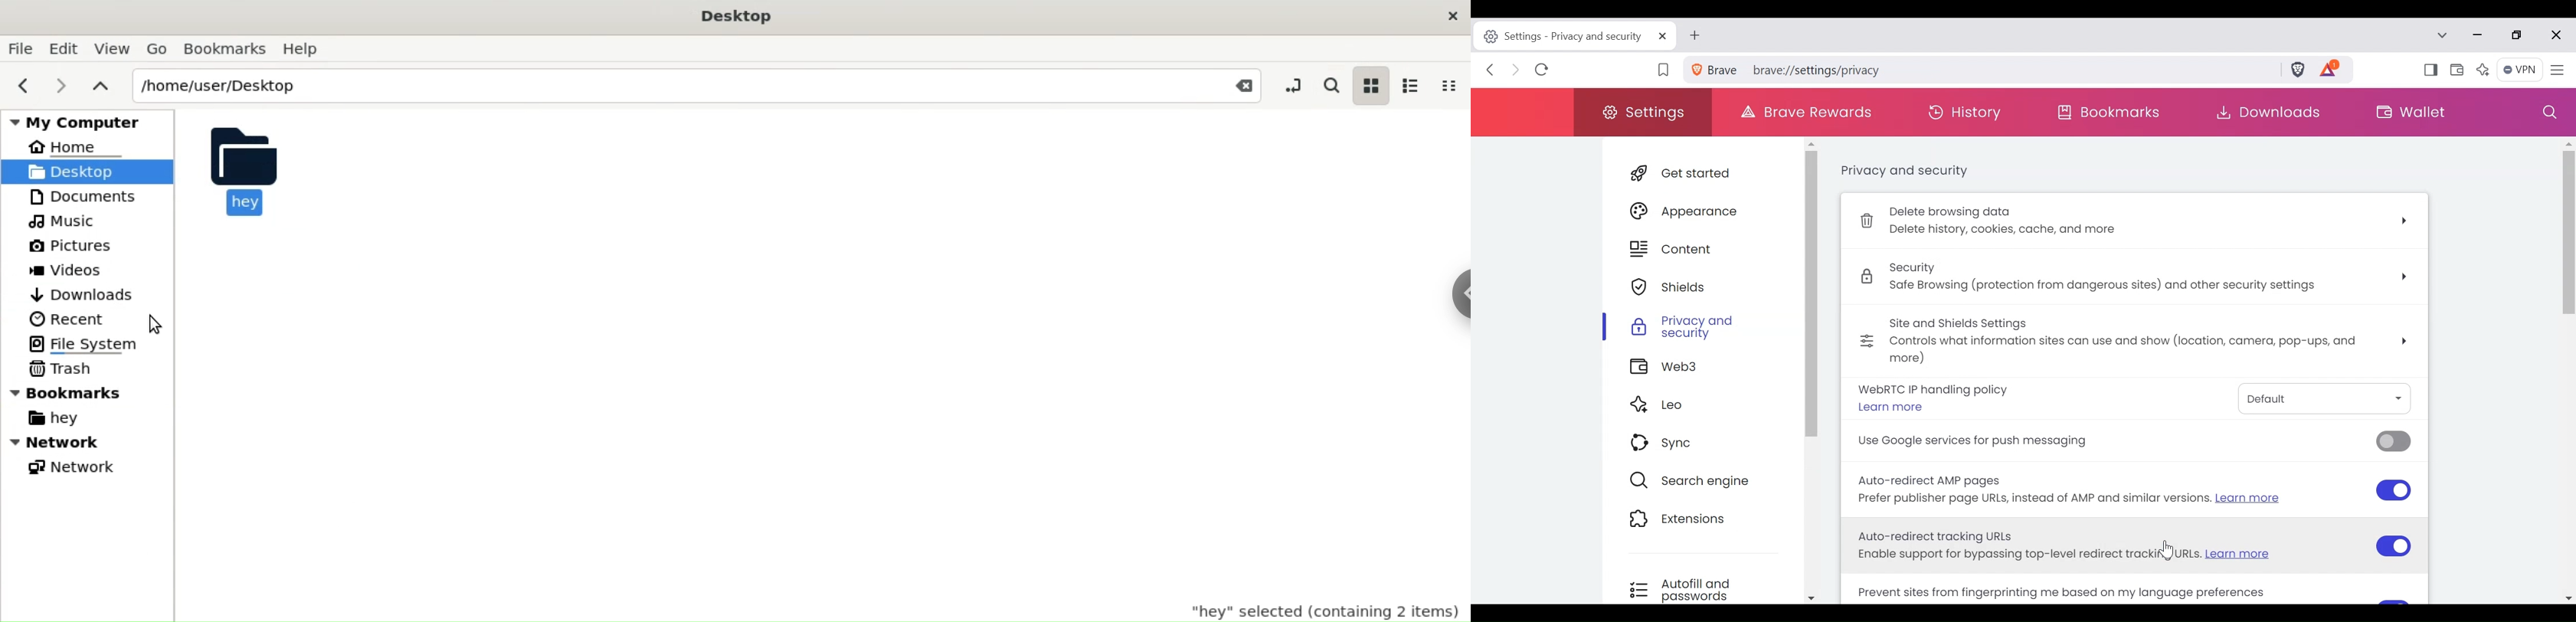  I want to click on Settings, so click(1644, 112).